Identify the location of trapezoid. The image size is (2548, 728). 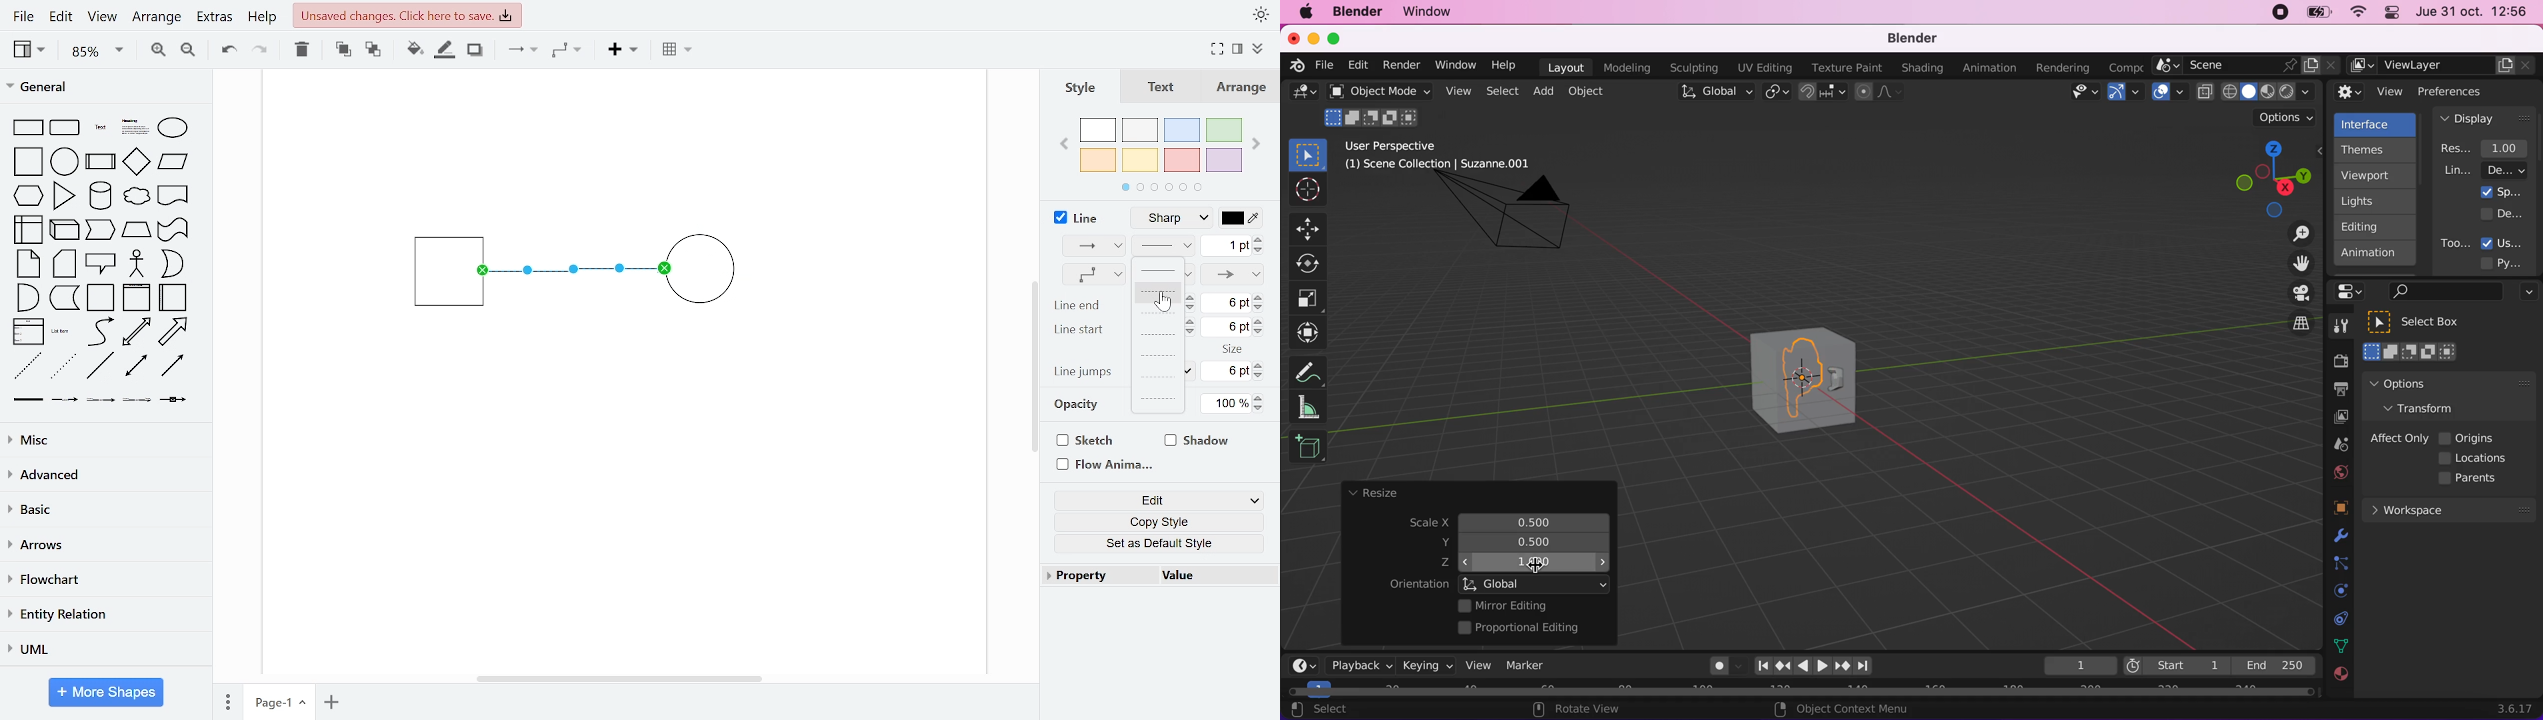
(136, 229).